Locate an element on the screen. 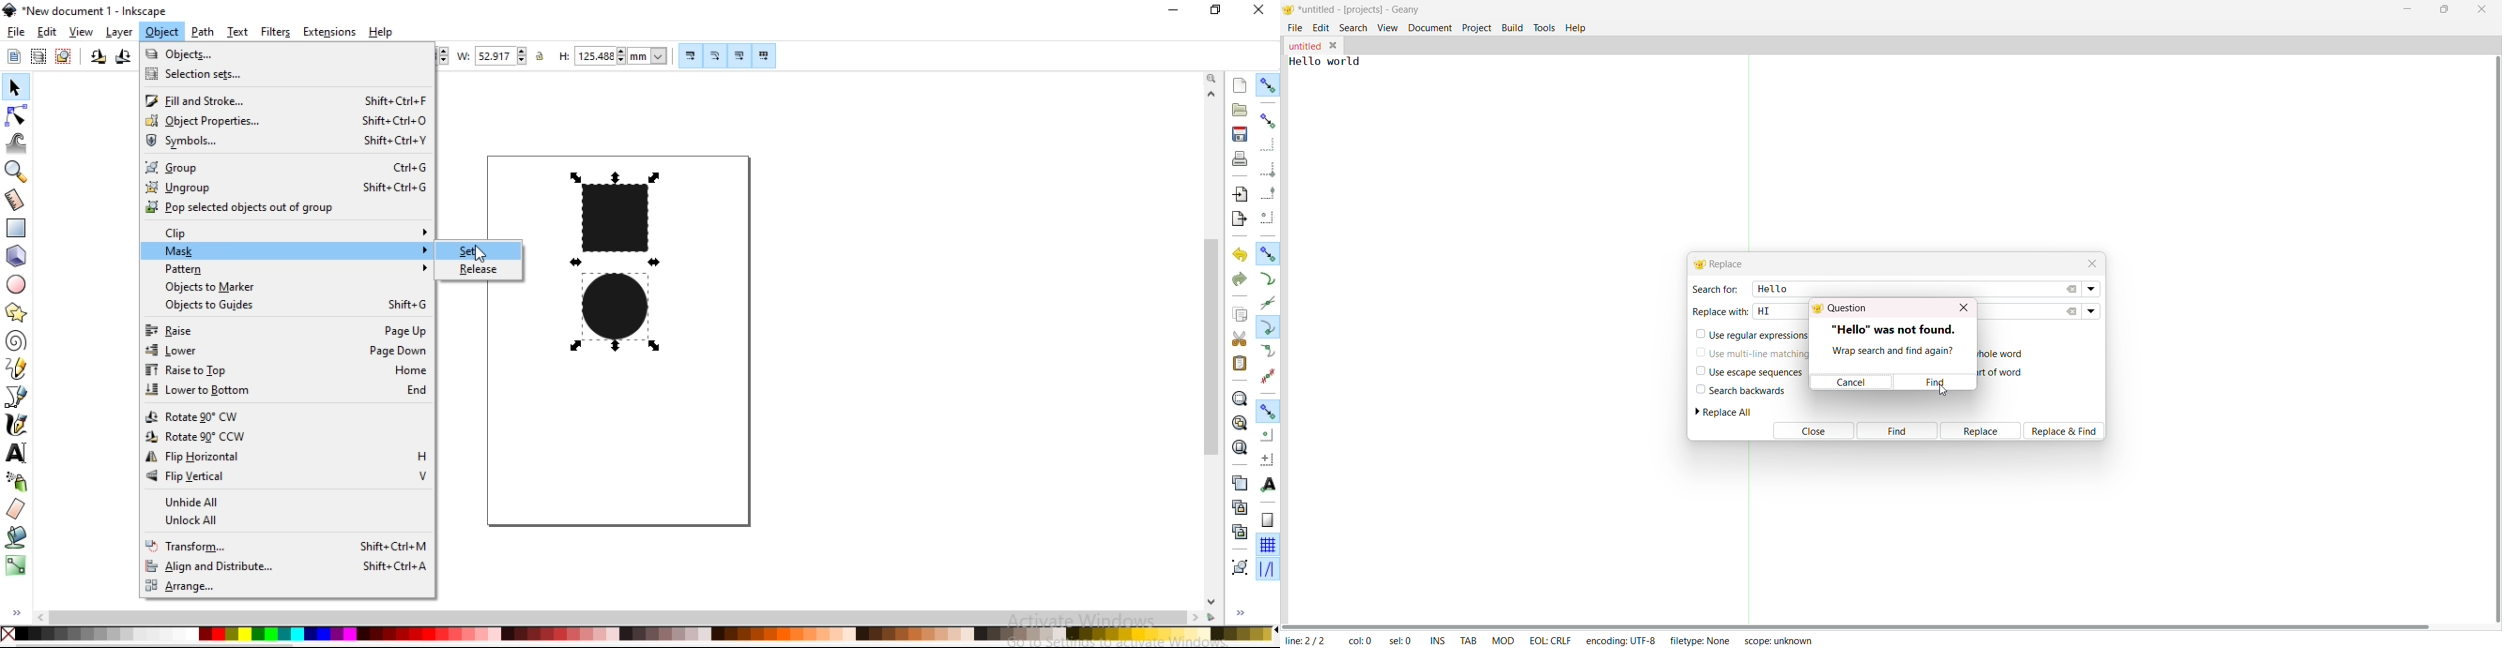  scale radii of rounded corners is located at coordinates (716, 57).